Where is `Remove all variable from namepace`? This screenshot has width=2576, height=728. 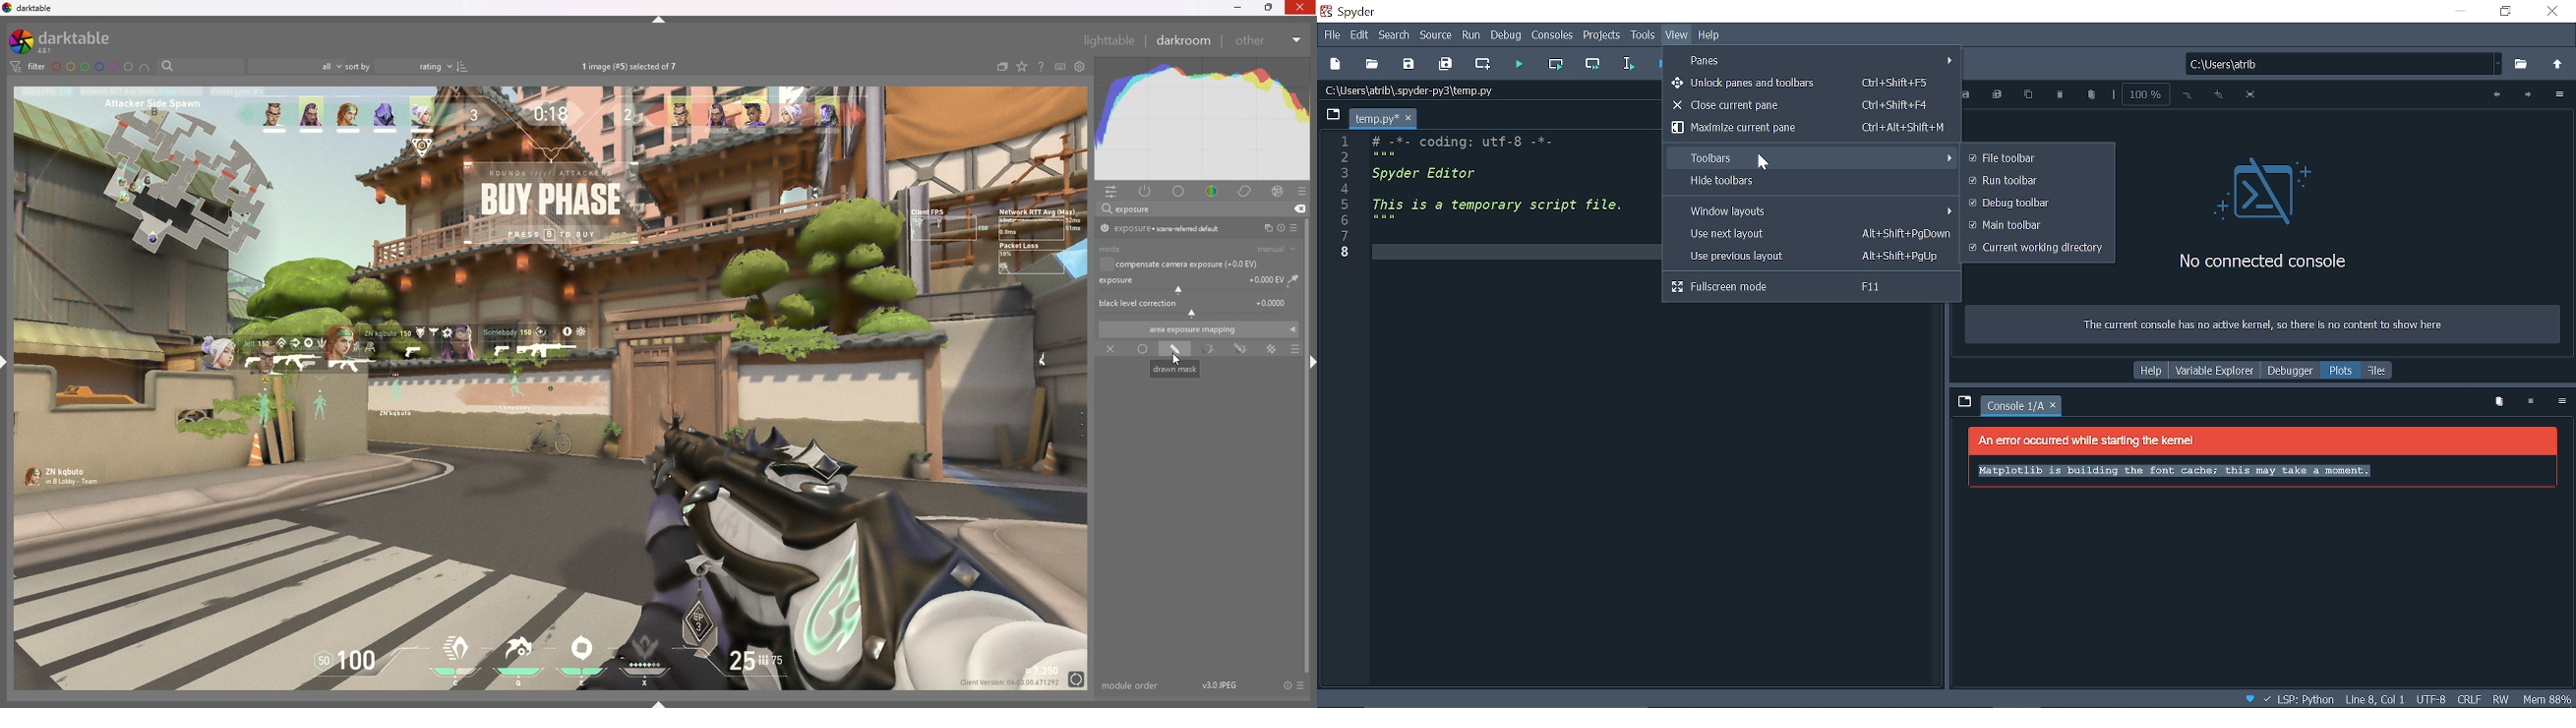 Remove all variable from namepace is located at coordinates (2499, 402).